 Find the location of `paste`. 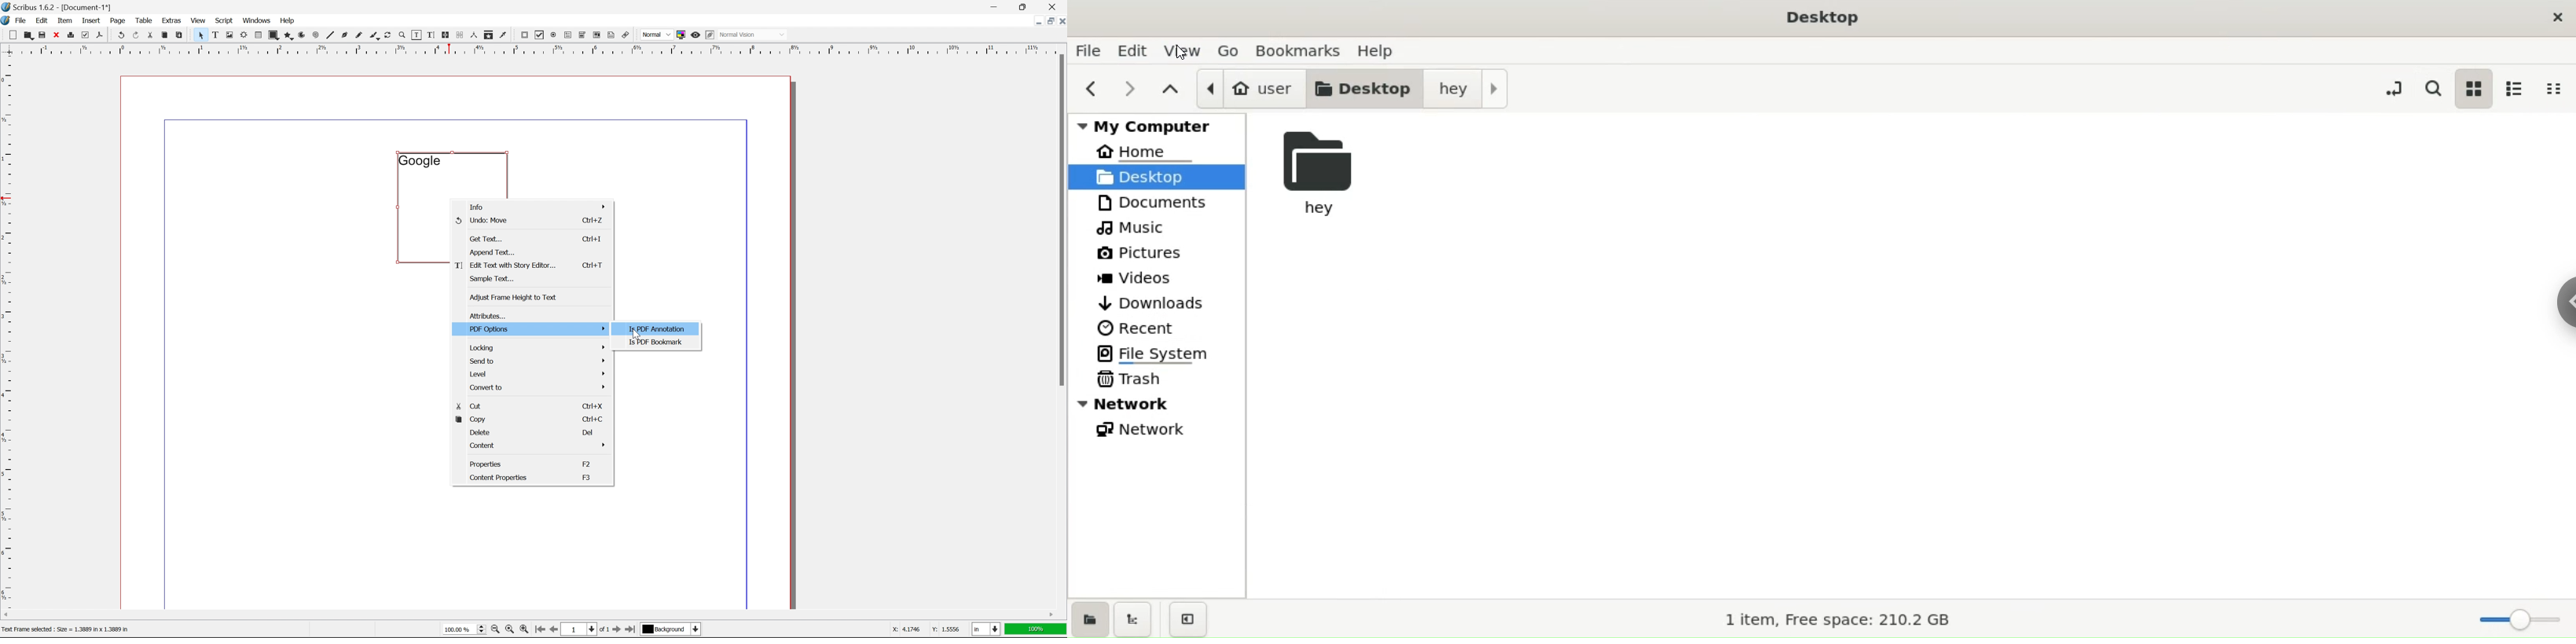

paste is located at coordinates (180, 35).